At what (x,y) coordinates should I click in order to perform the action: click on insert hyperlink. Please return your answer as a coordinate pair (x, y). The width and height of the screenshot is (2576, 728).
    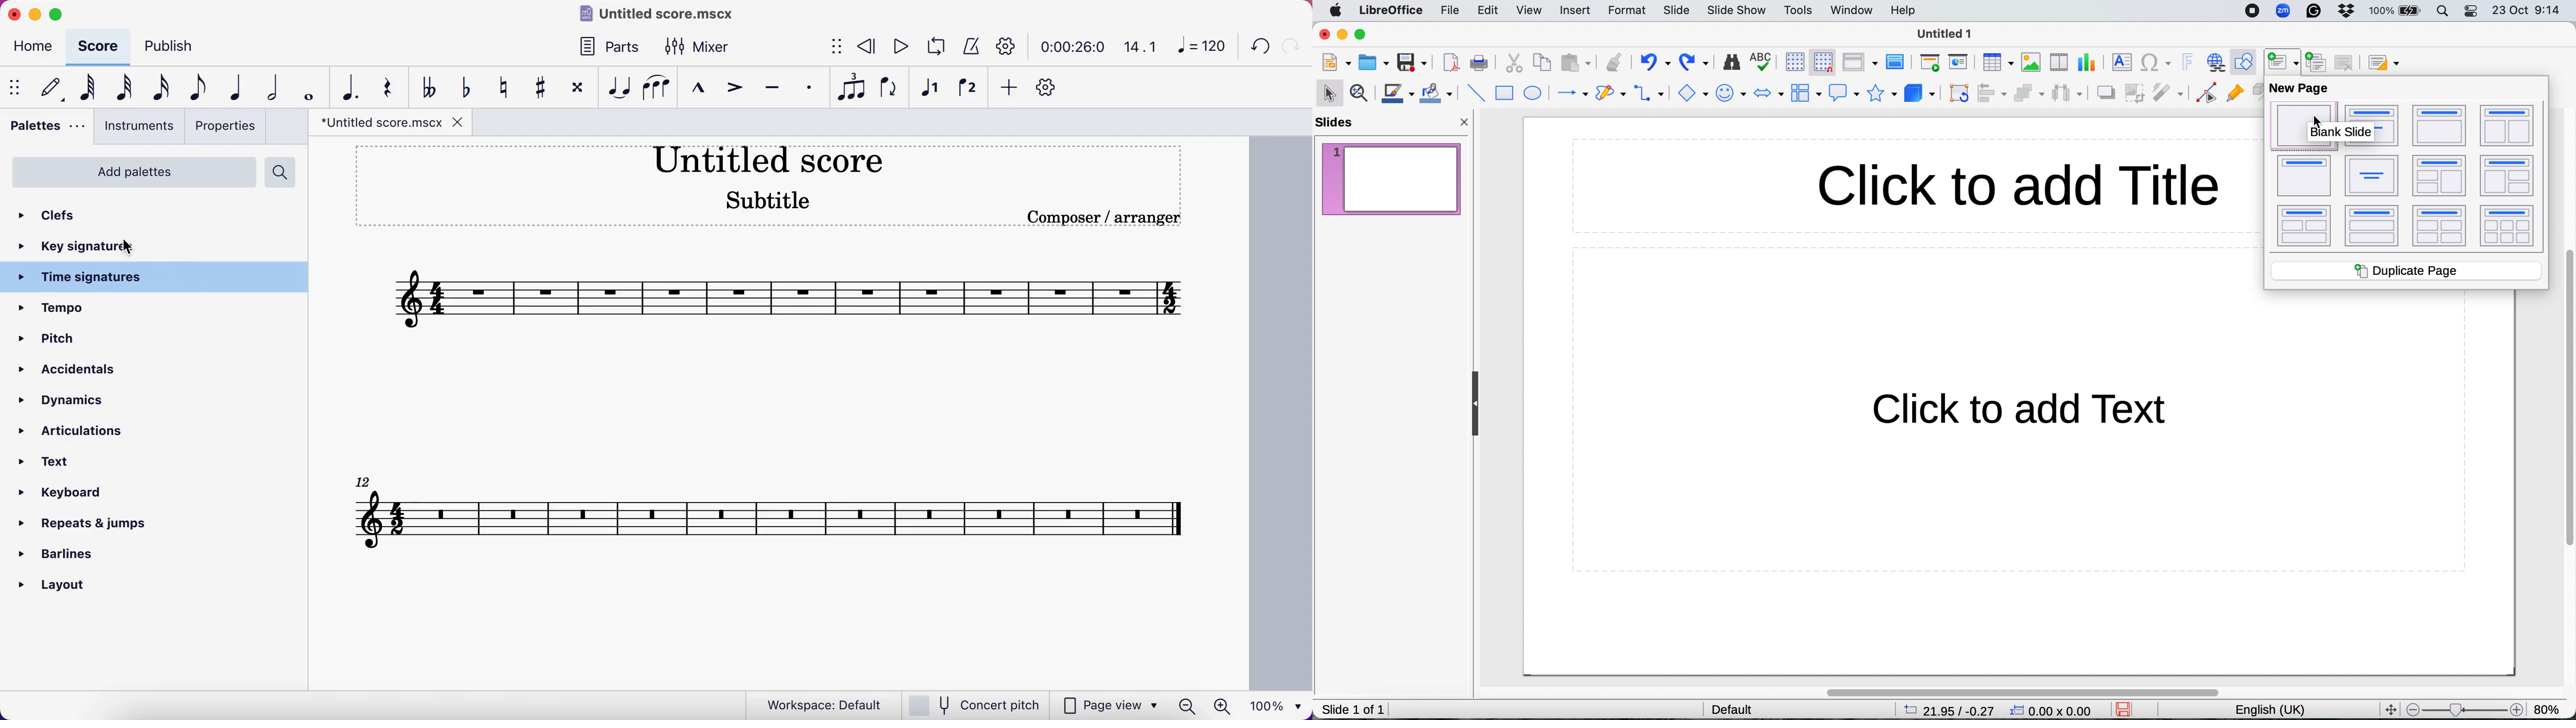
    Looking at the image, I should click on (2216, 62).